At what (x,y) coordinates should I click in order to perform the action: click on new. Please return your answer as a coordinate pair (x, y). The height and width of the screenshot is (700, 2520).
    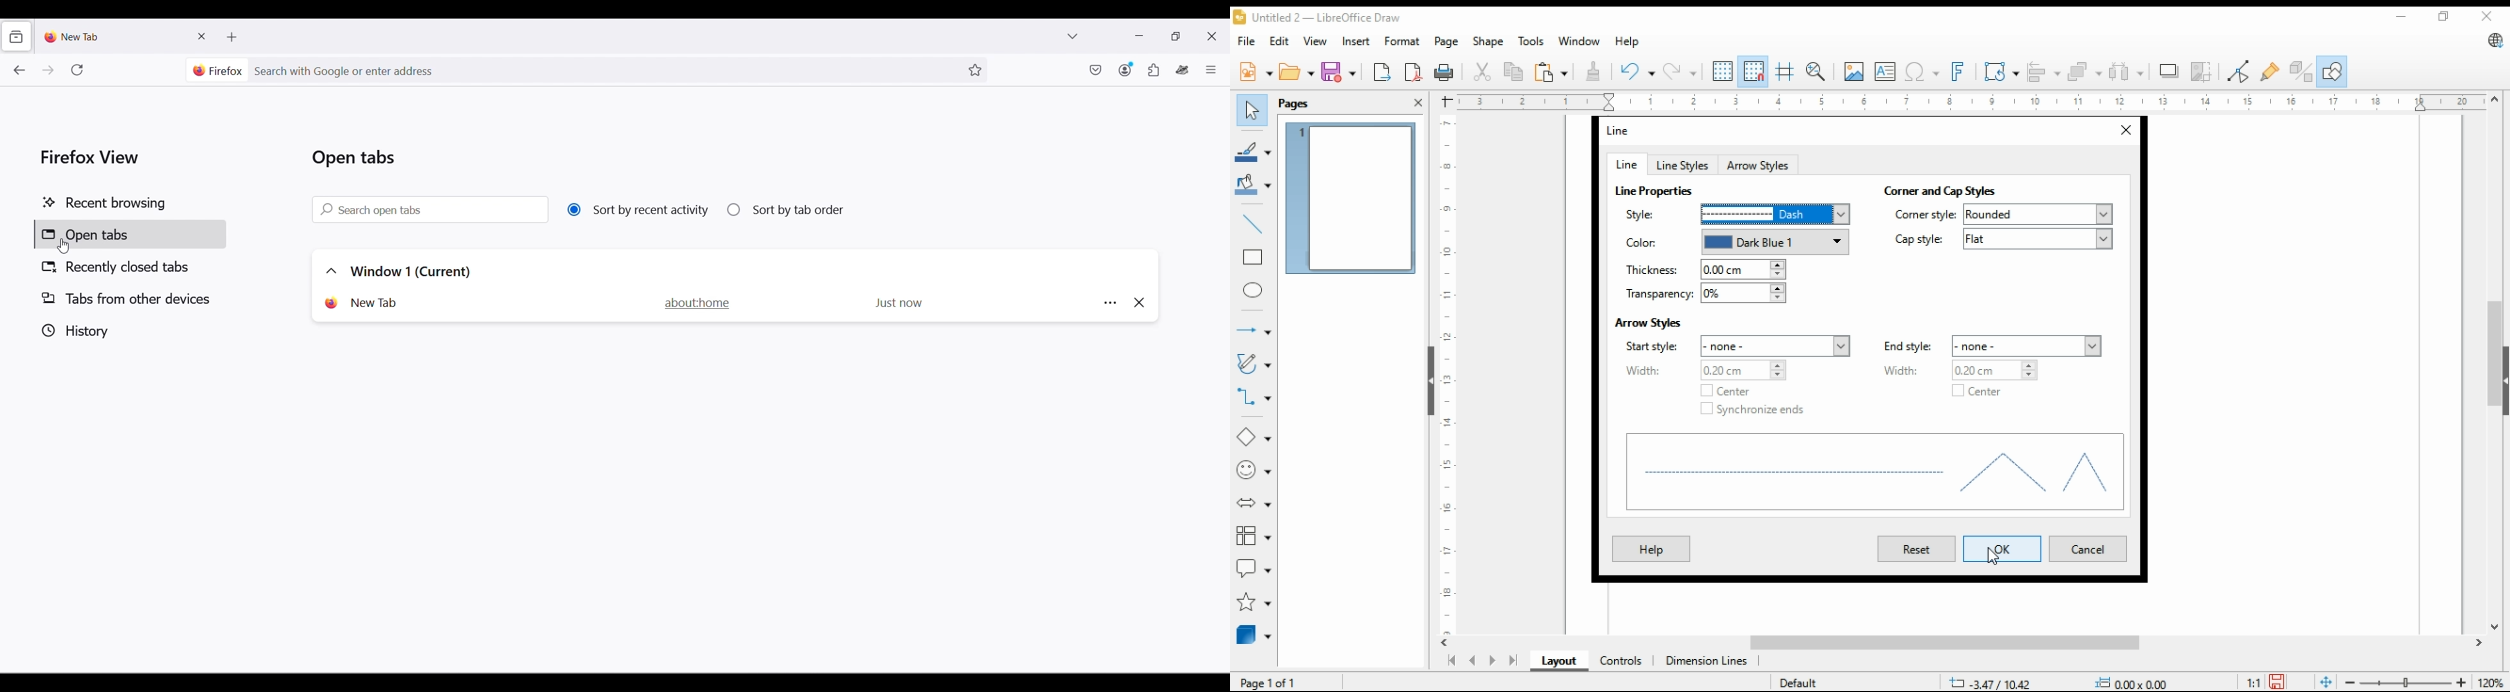
    Looking at the image, I should click on (1255, 70).